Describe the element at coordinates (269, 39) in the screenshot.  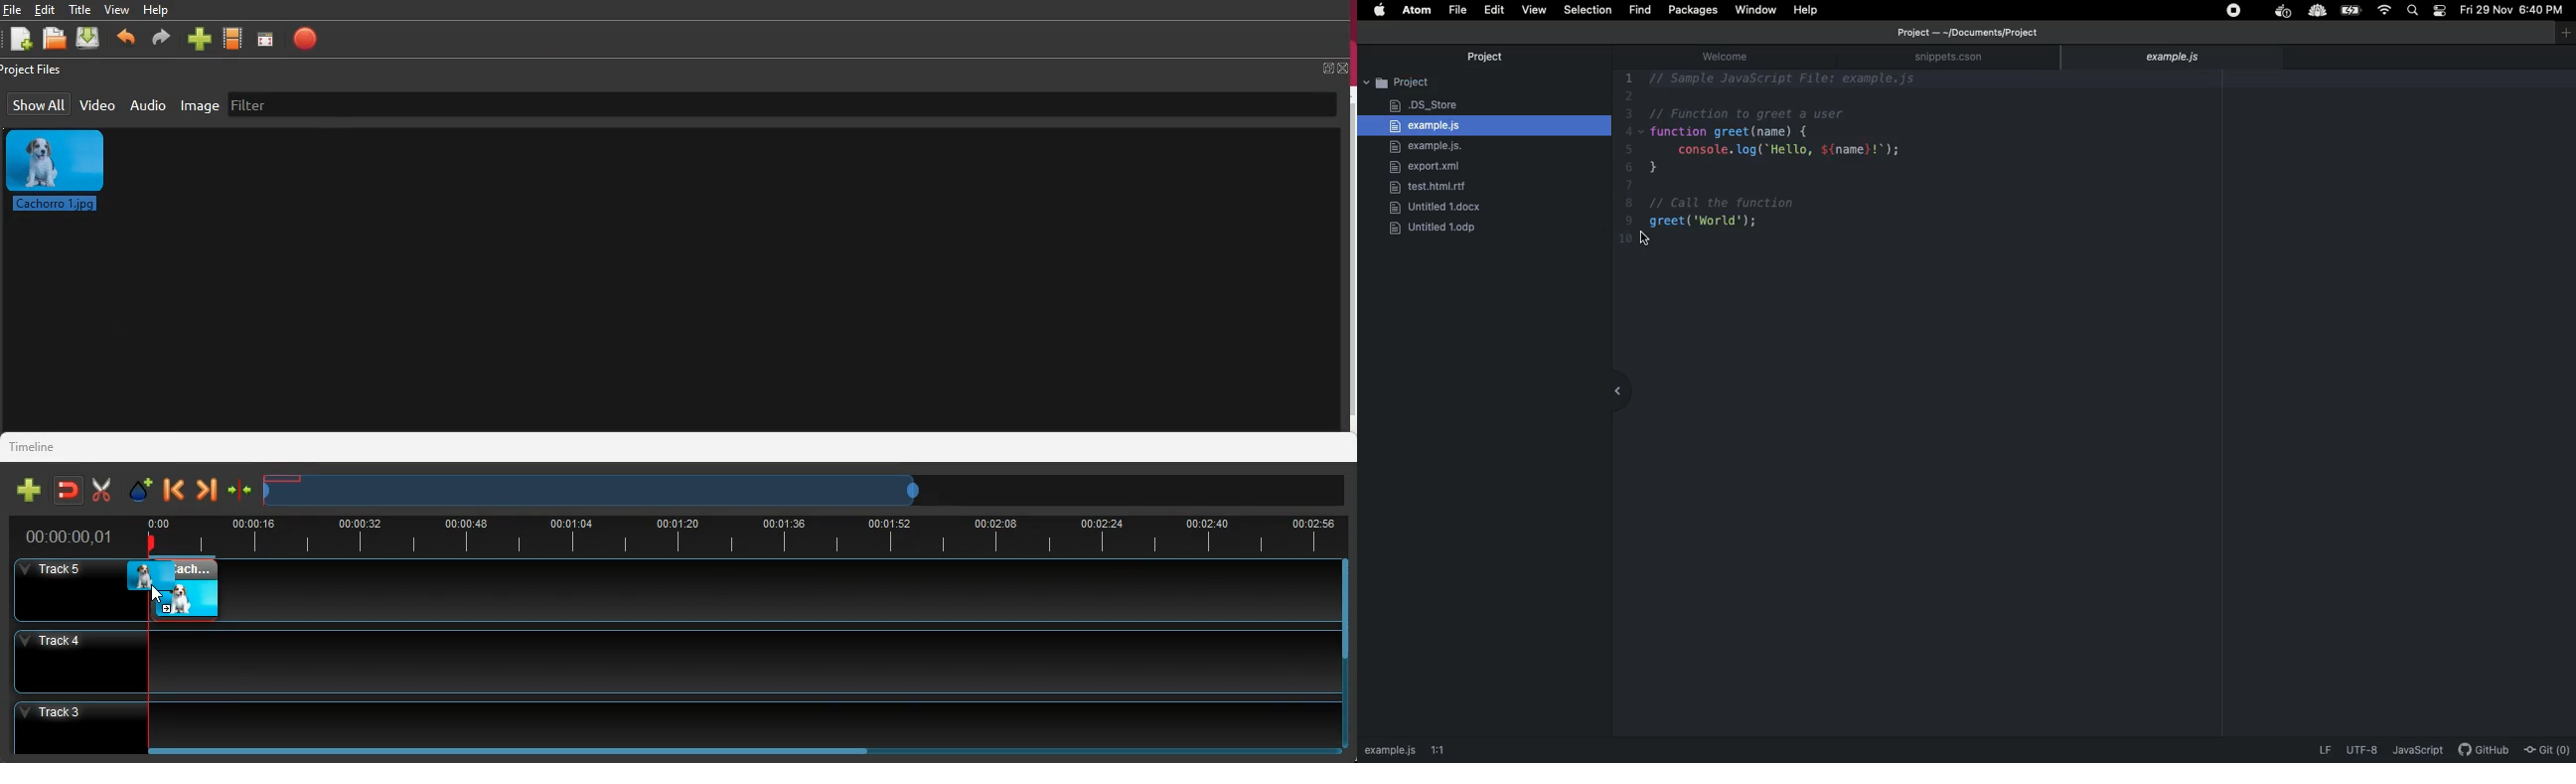
I see `screen` at that location.